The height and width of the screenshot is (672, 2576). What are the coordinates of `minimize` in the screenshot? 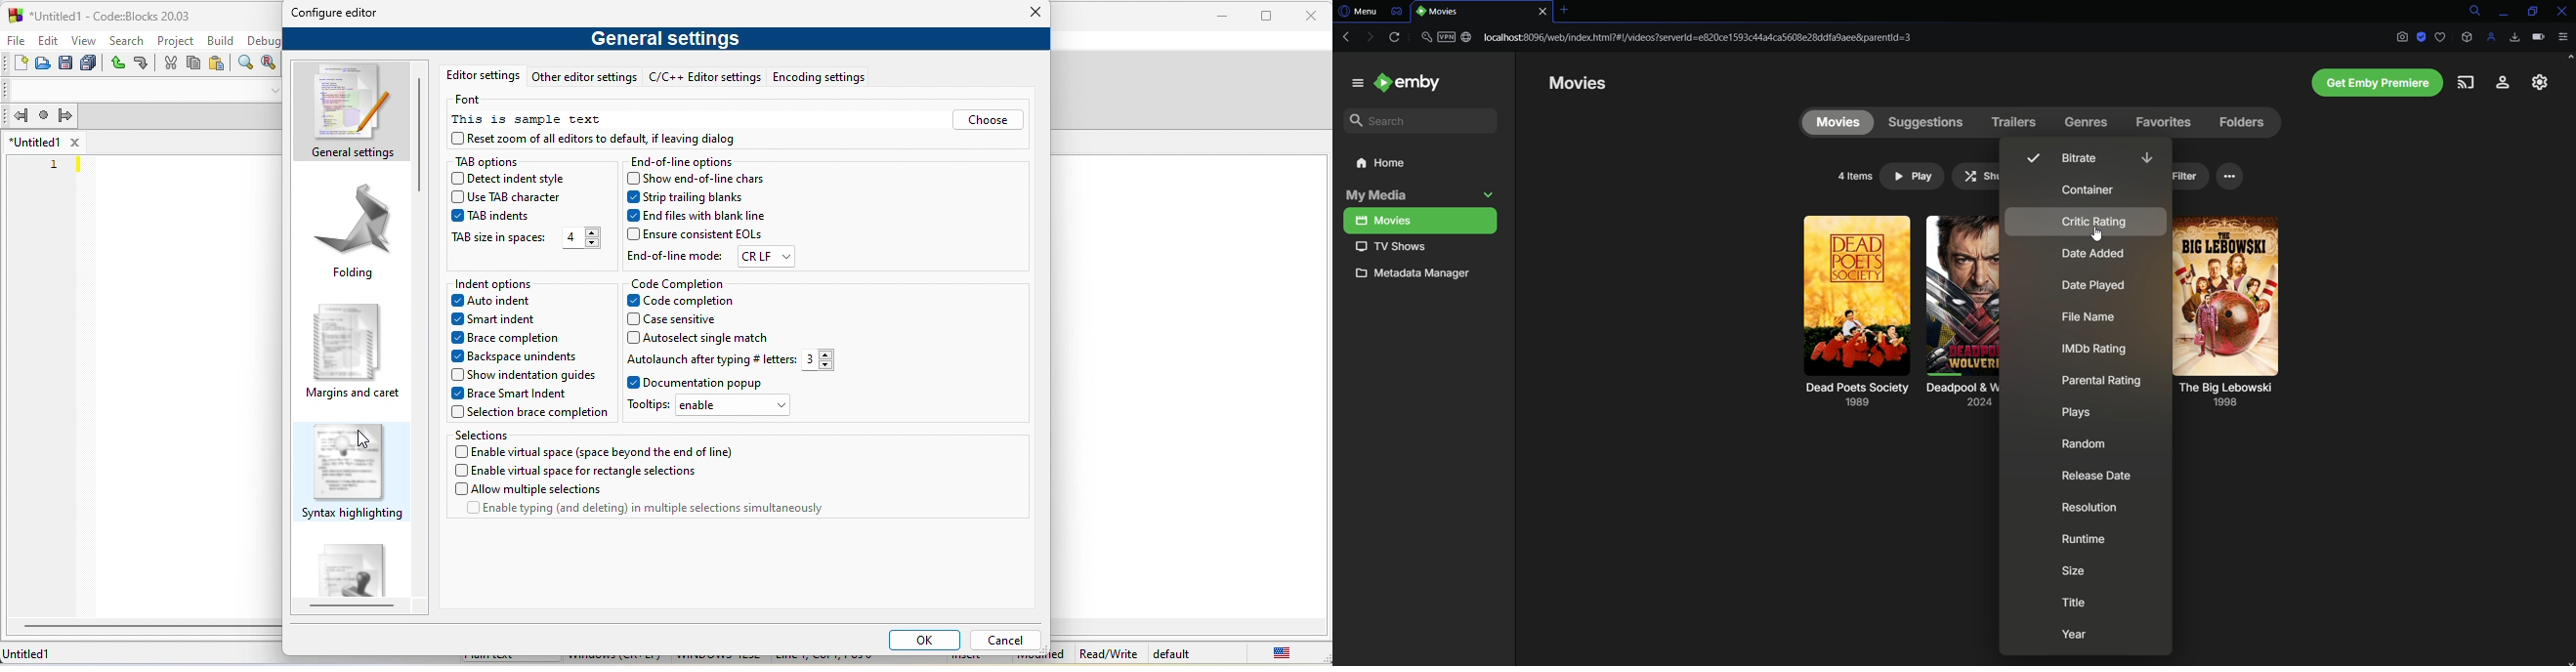 It's located at (1227, 16).